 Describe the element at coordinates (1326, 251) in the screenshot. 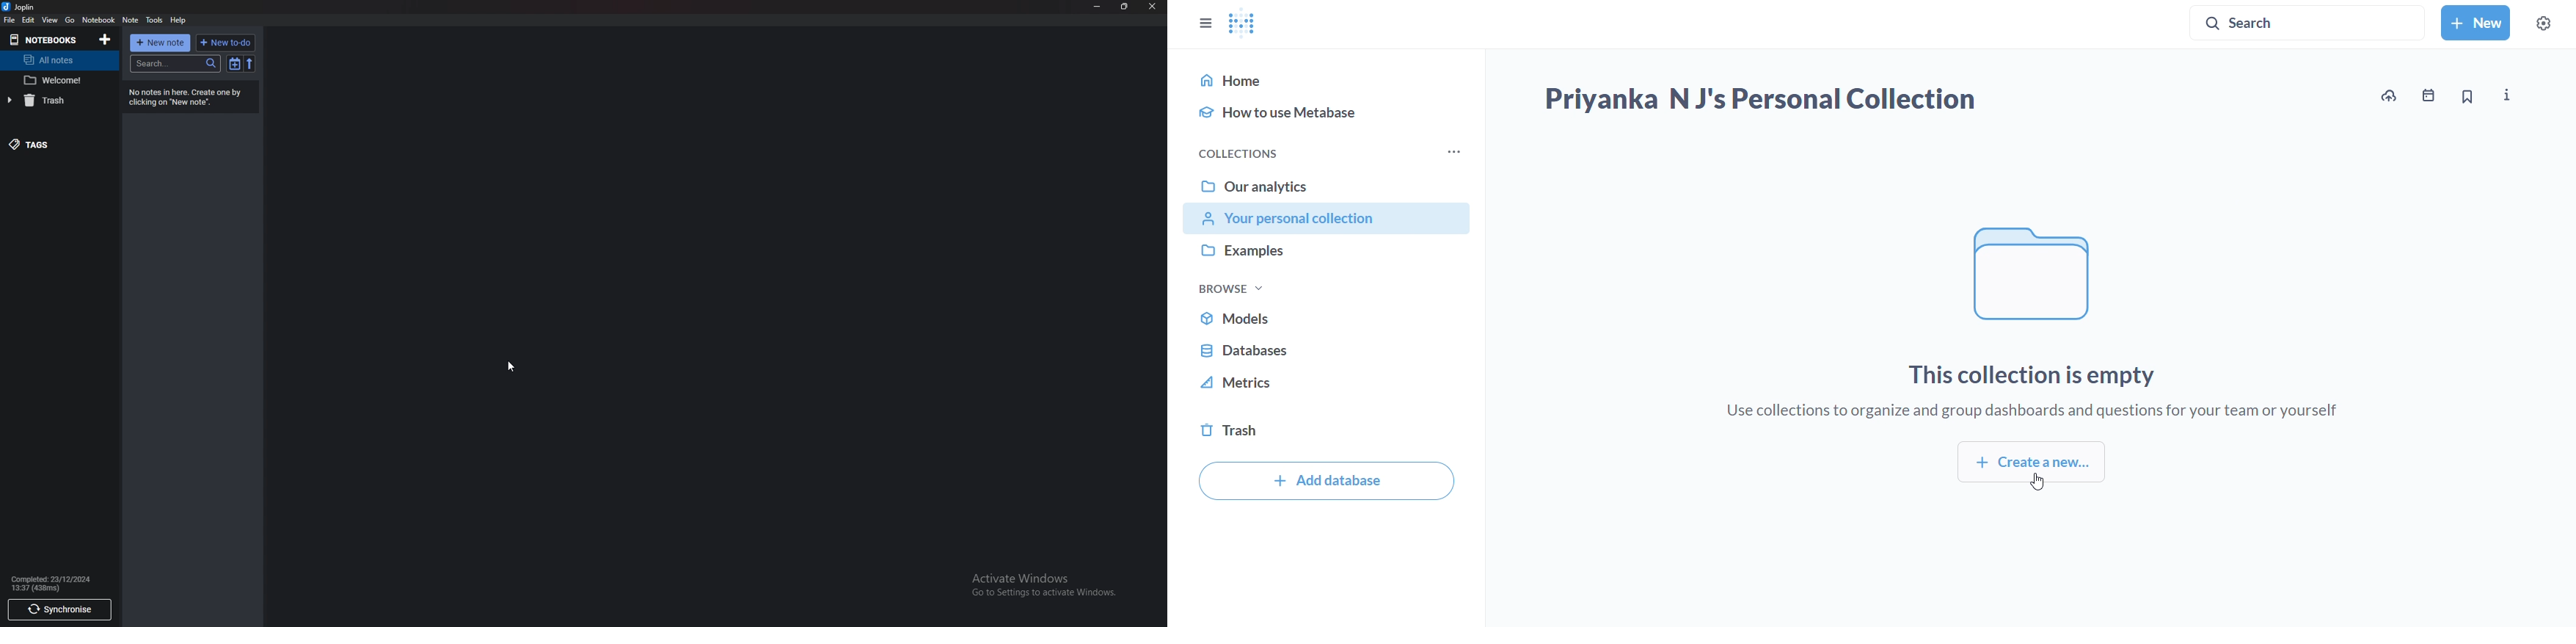

I see `examples` at that location.